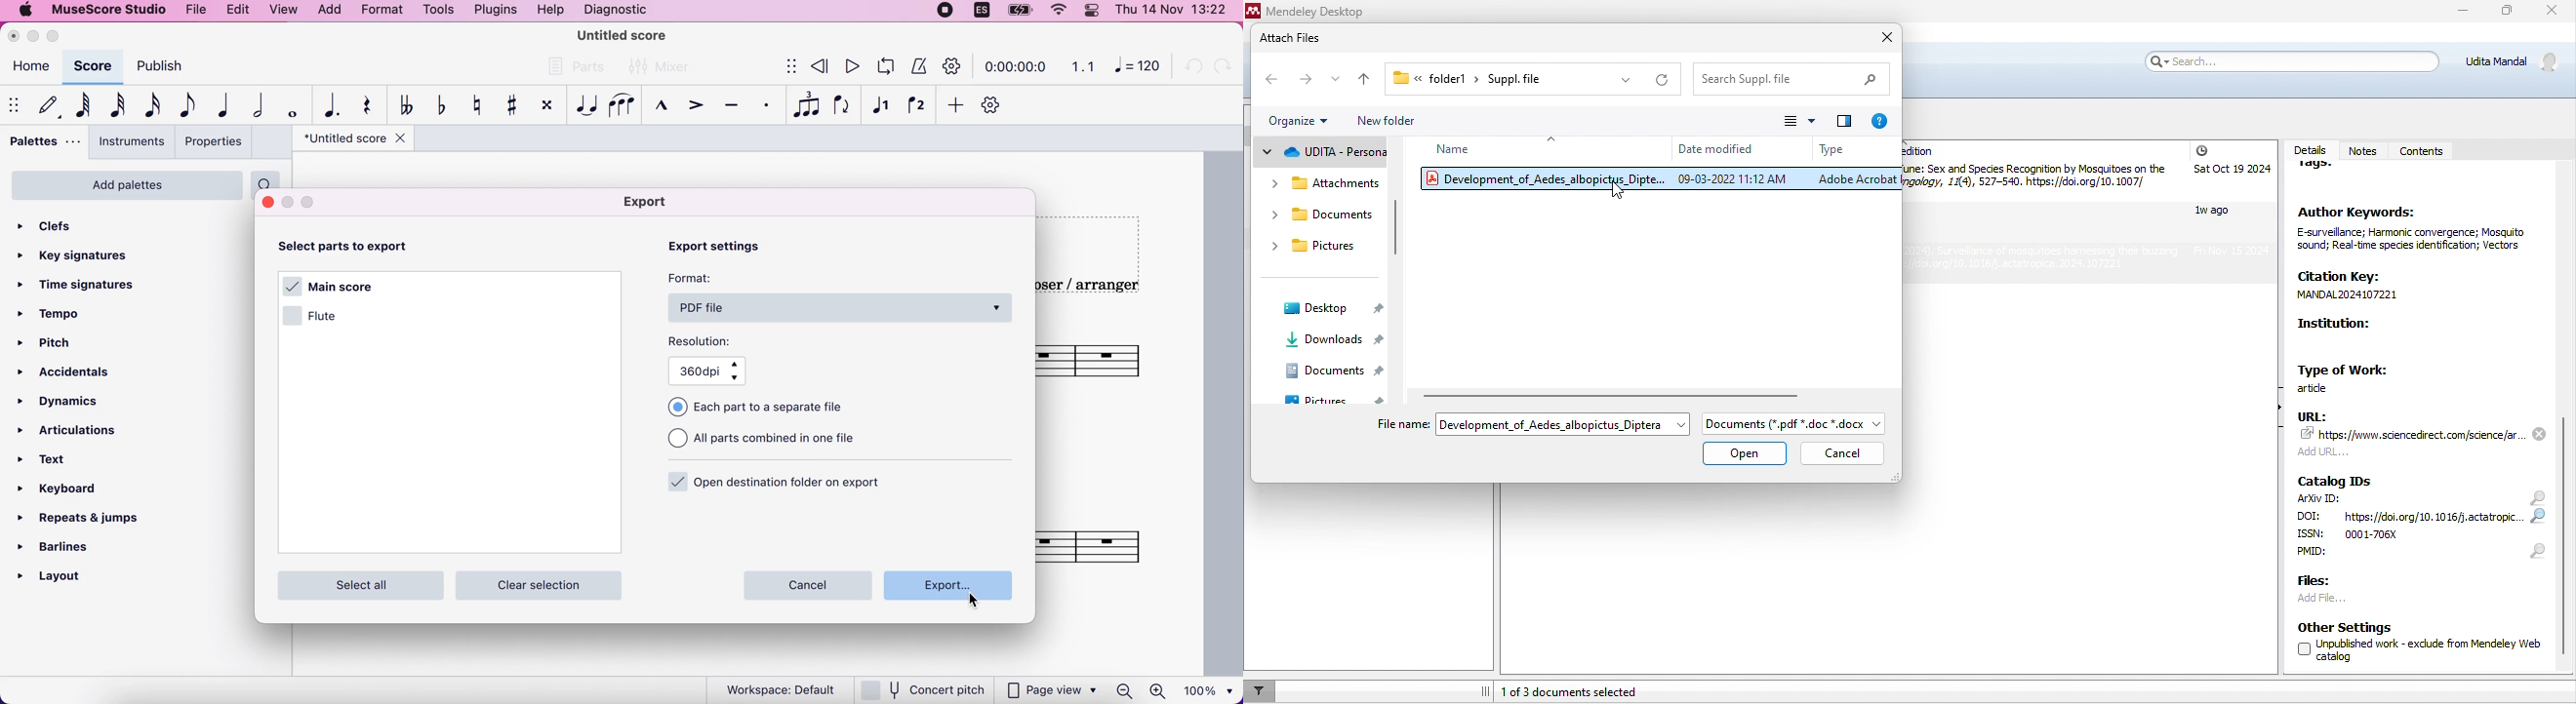  What do you see at coordinates (659, 108) in the screenshot?
I see `marcato` at bounding box center [659, 108].